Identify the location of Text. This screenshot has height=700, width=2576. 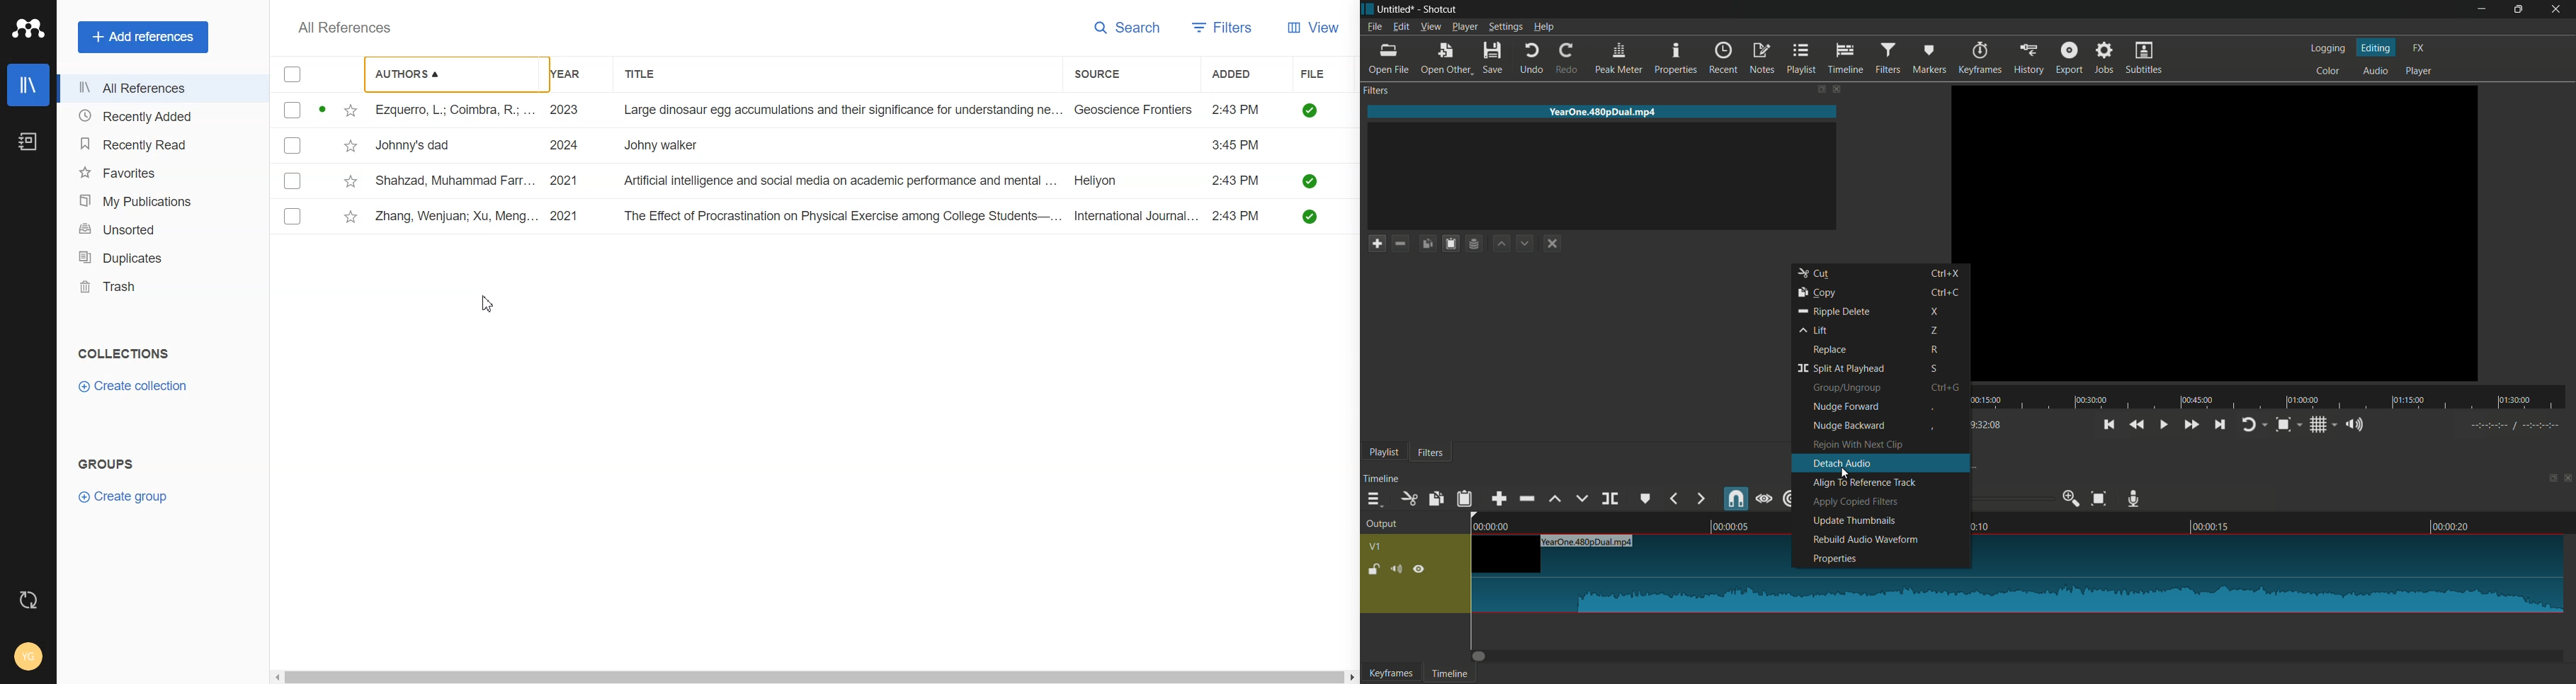
(125, 353).